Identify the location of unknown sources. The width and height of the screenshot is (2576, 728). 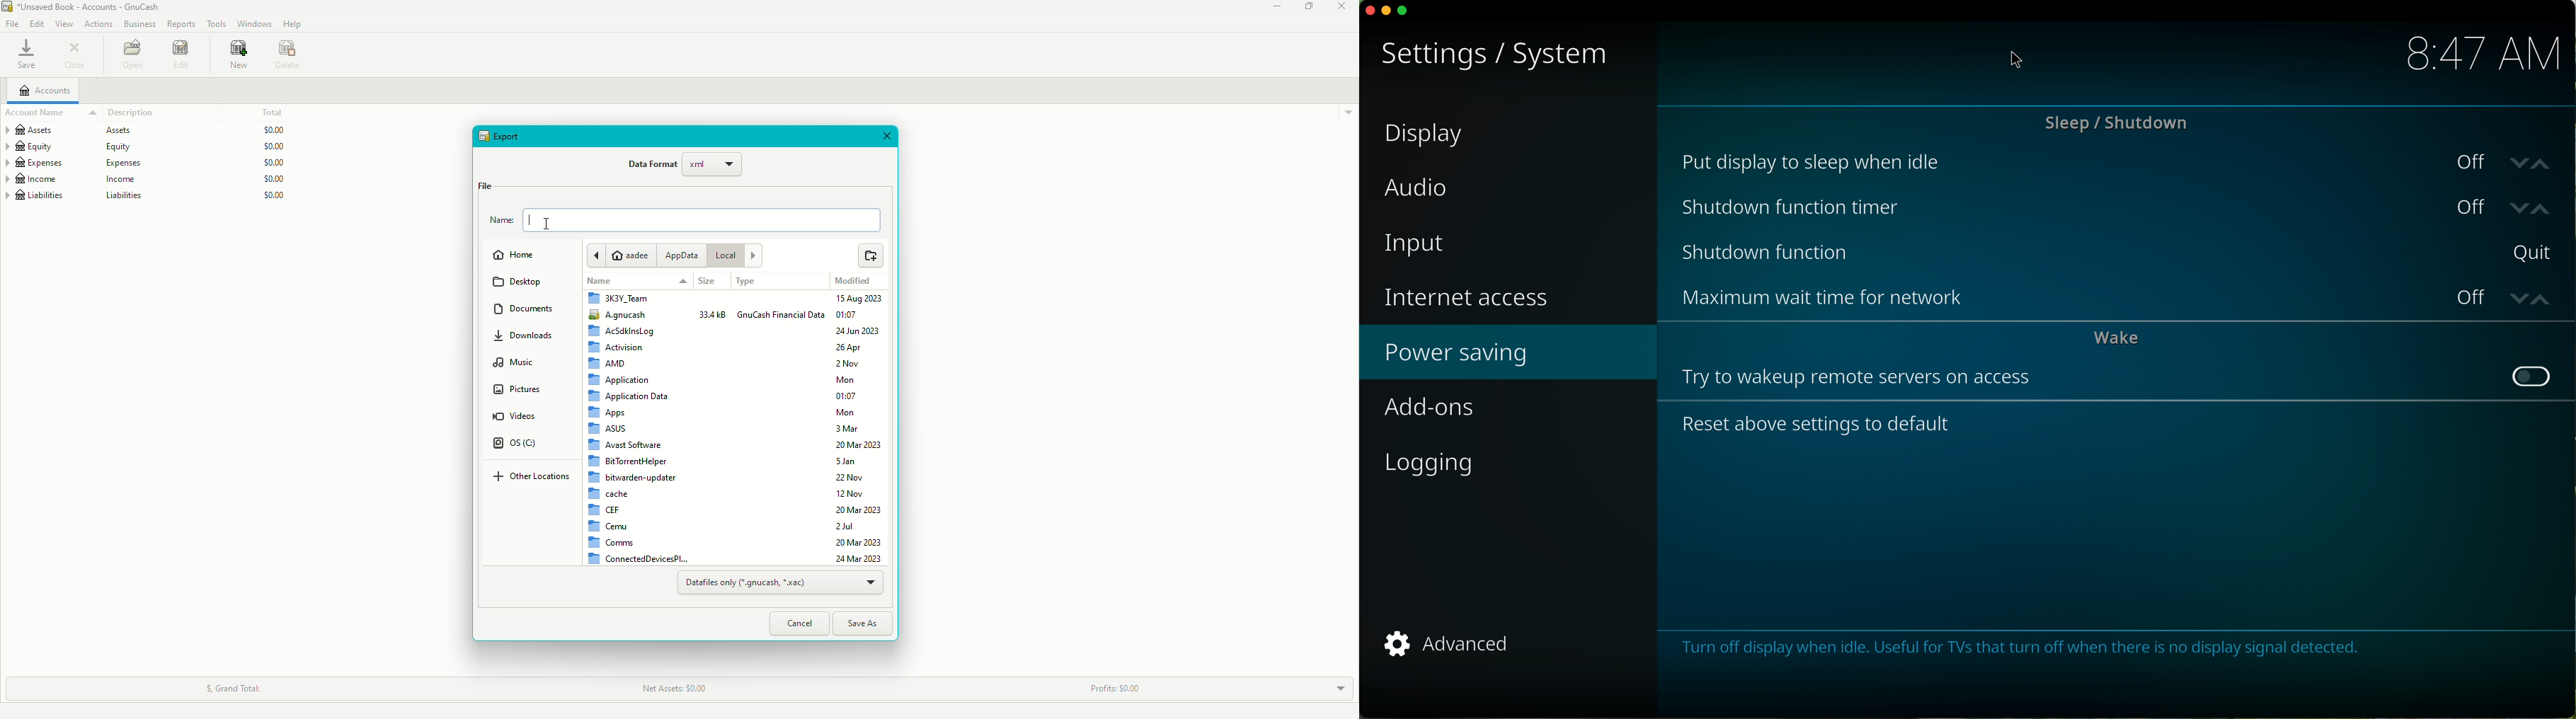
(2118, 385).